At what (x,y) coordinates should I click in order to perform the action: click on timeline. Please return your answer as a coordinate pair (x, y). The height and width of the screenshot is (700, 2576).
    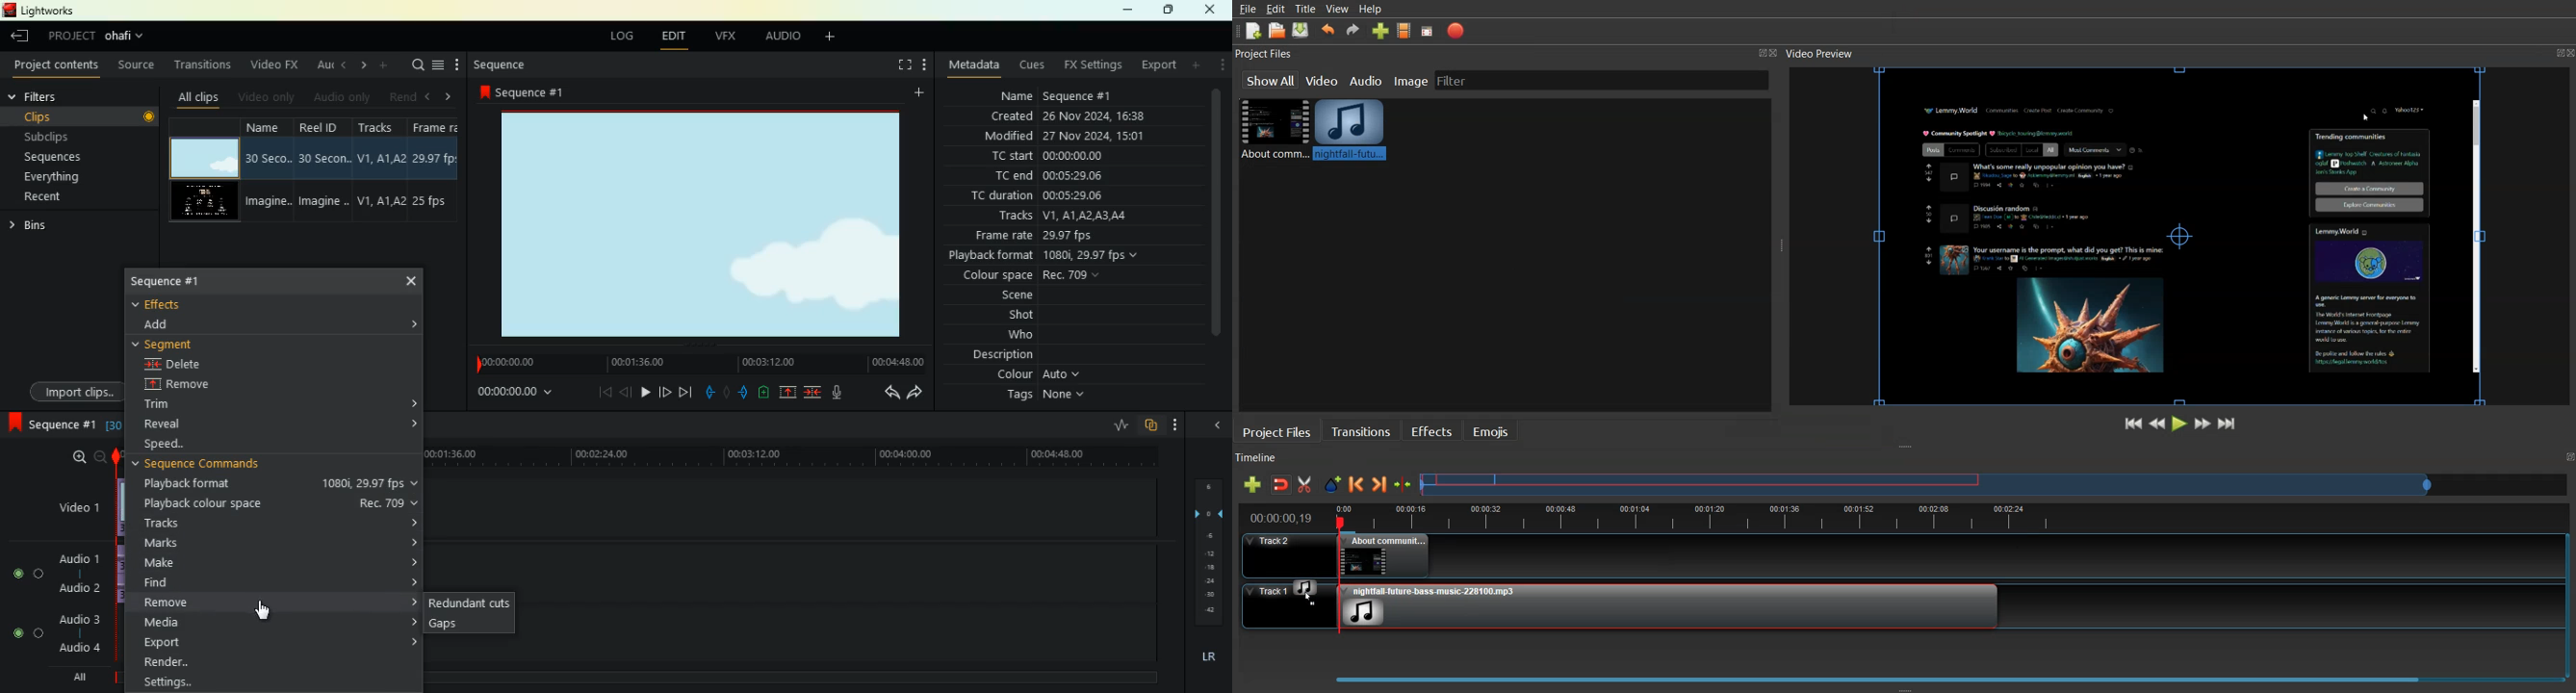
    Looking at the image, I should click on (791, 678).